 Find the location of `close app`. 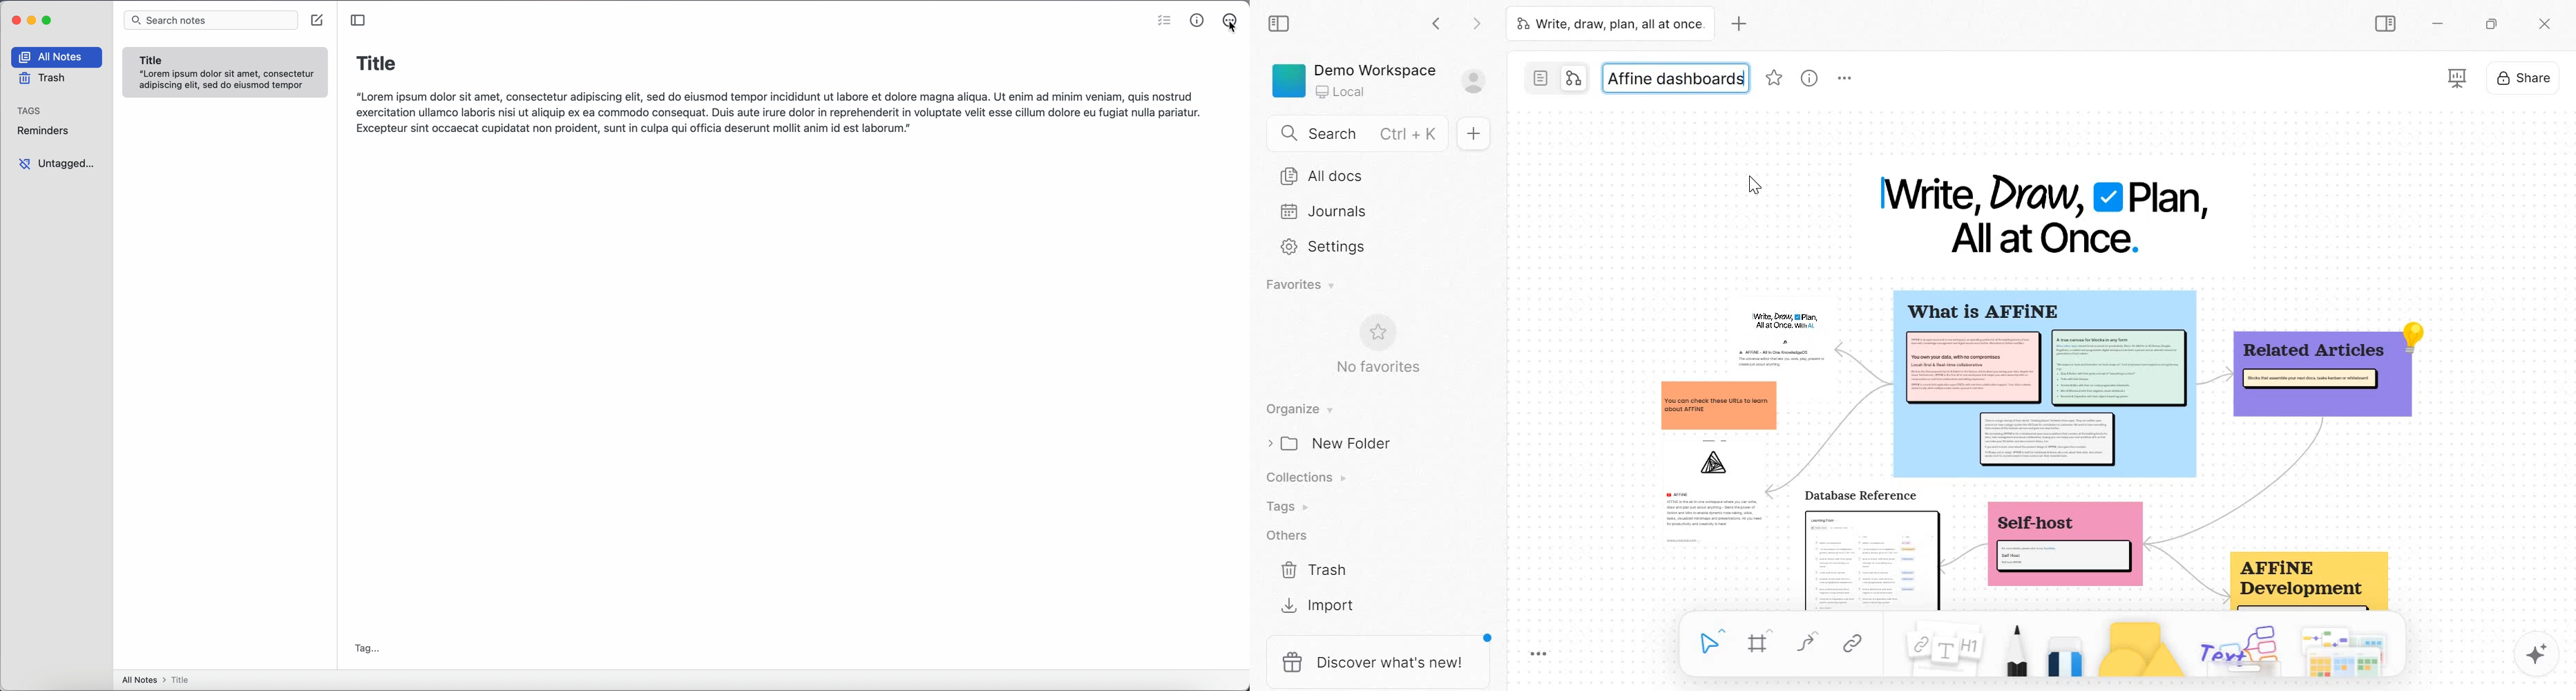

close app is located at coordinates (15, 19).